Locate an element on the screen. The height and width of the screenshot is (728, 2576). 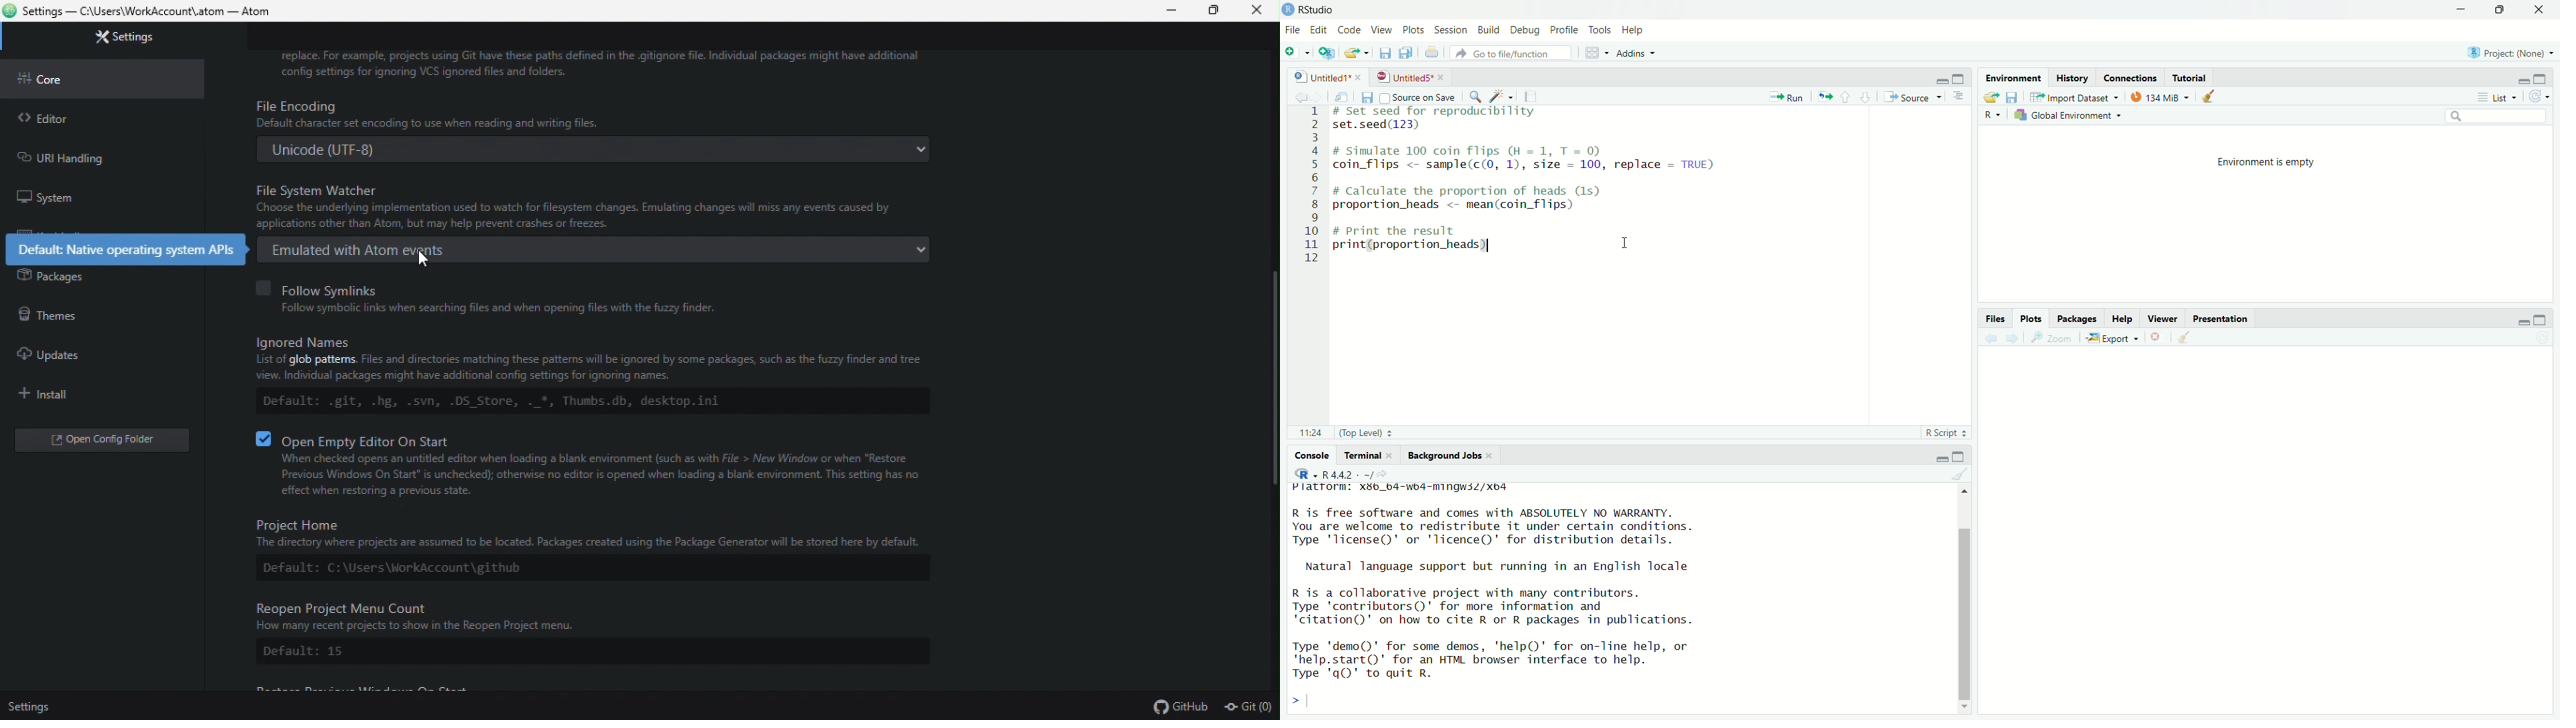
minimize is located at coordinates (2462, 9).